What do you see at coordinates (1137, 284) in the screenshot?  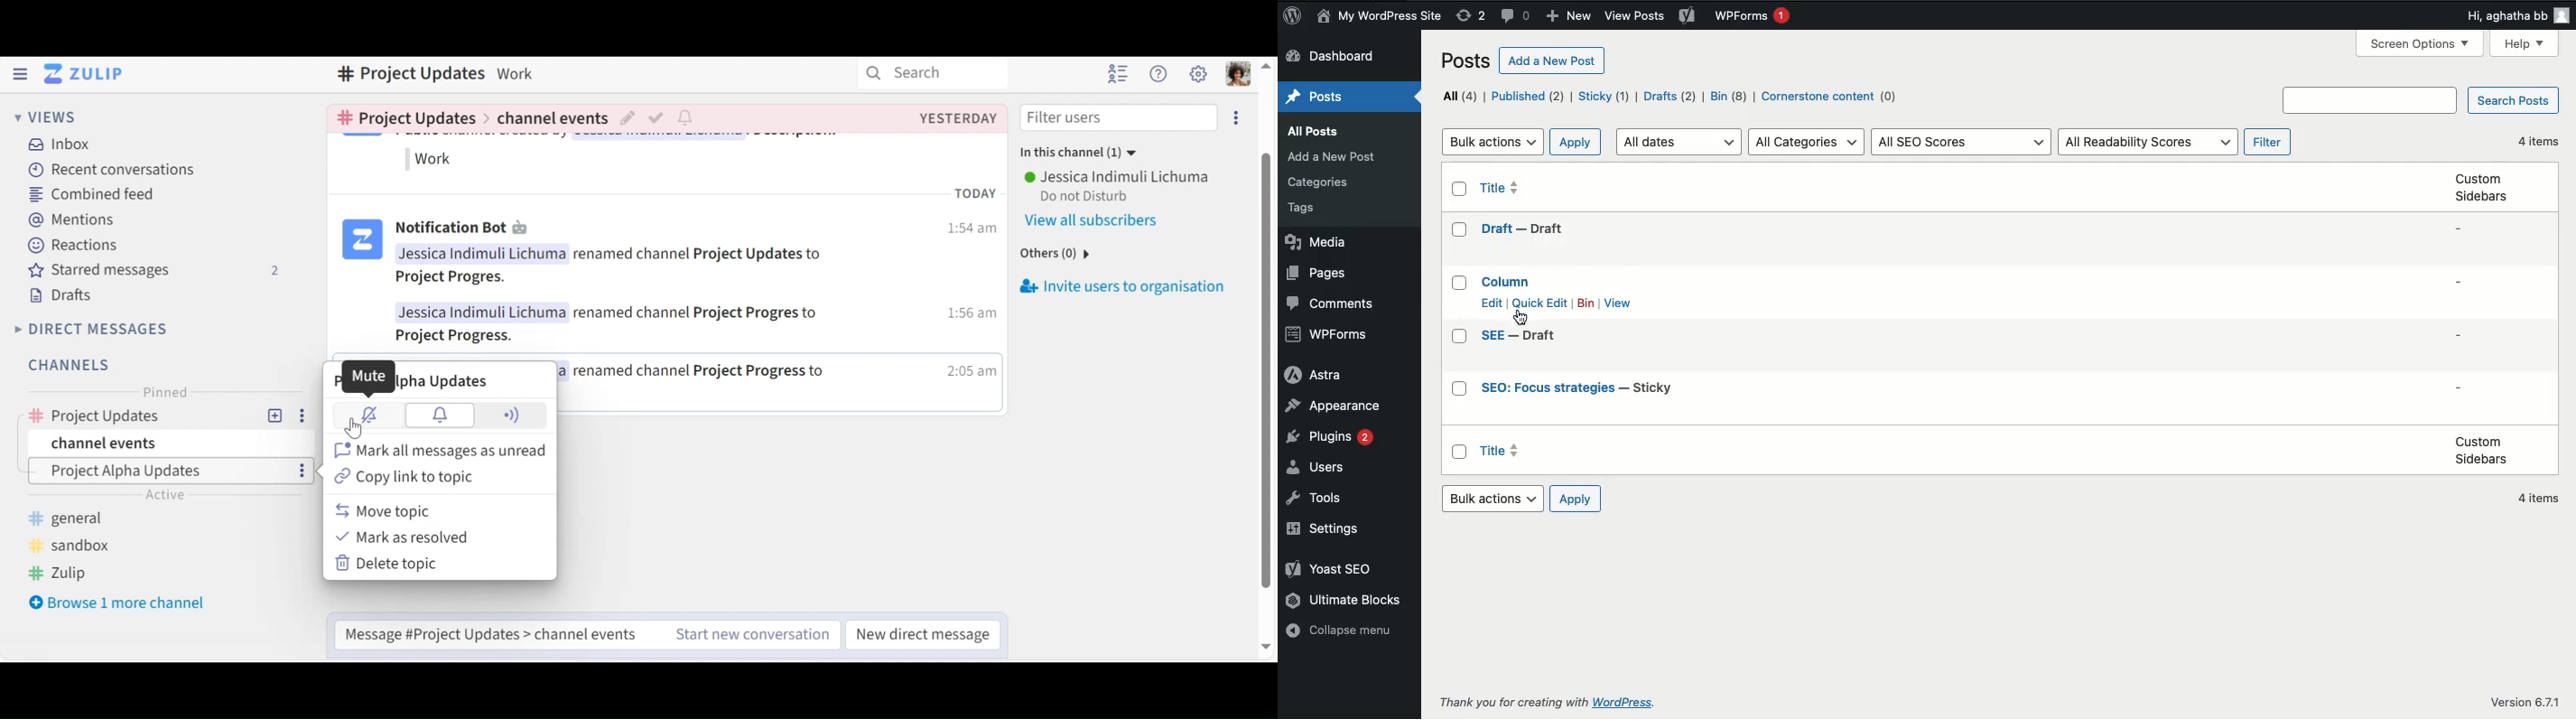 I see `Invite users to oraginsation` at bounding box center [1137, 284].